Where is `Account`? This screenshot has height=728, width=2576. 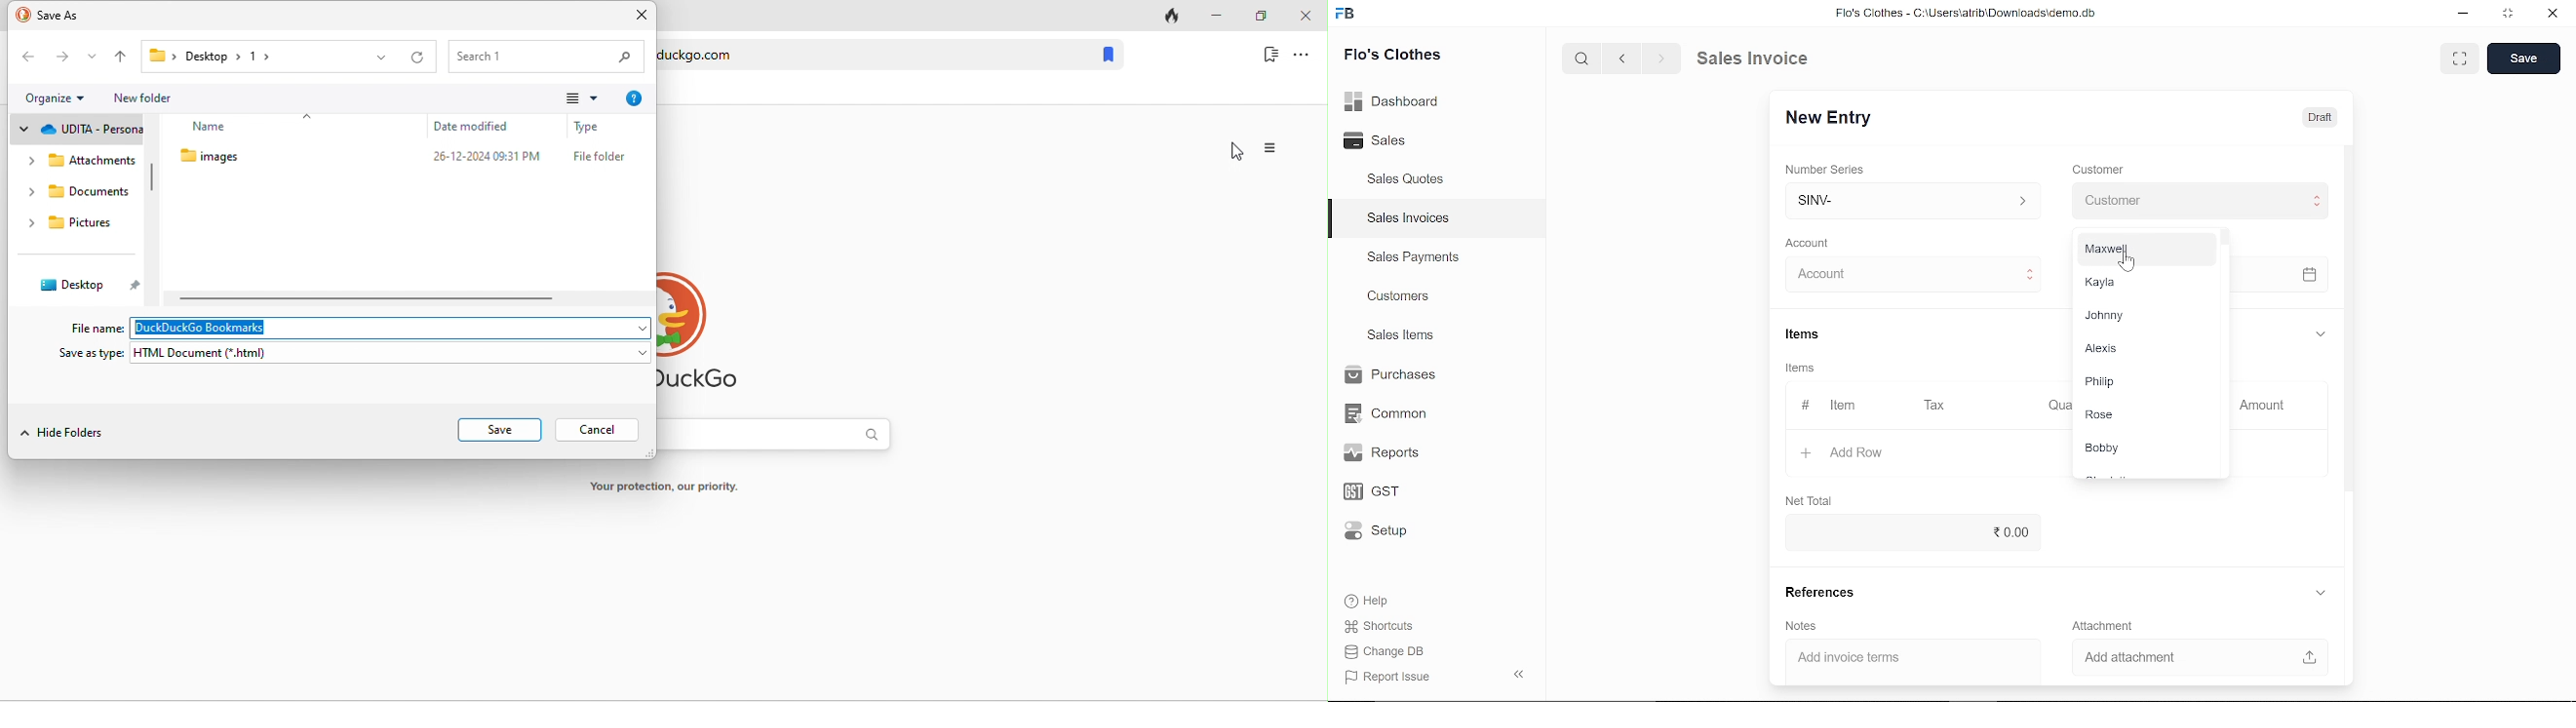 Account is located at coordinates (1813, 244).